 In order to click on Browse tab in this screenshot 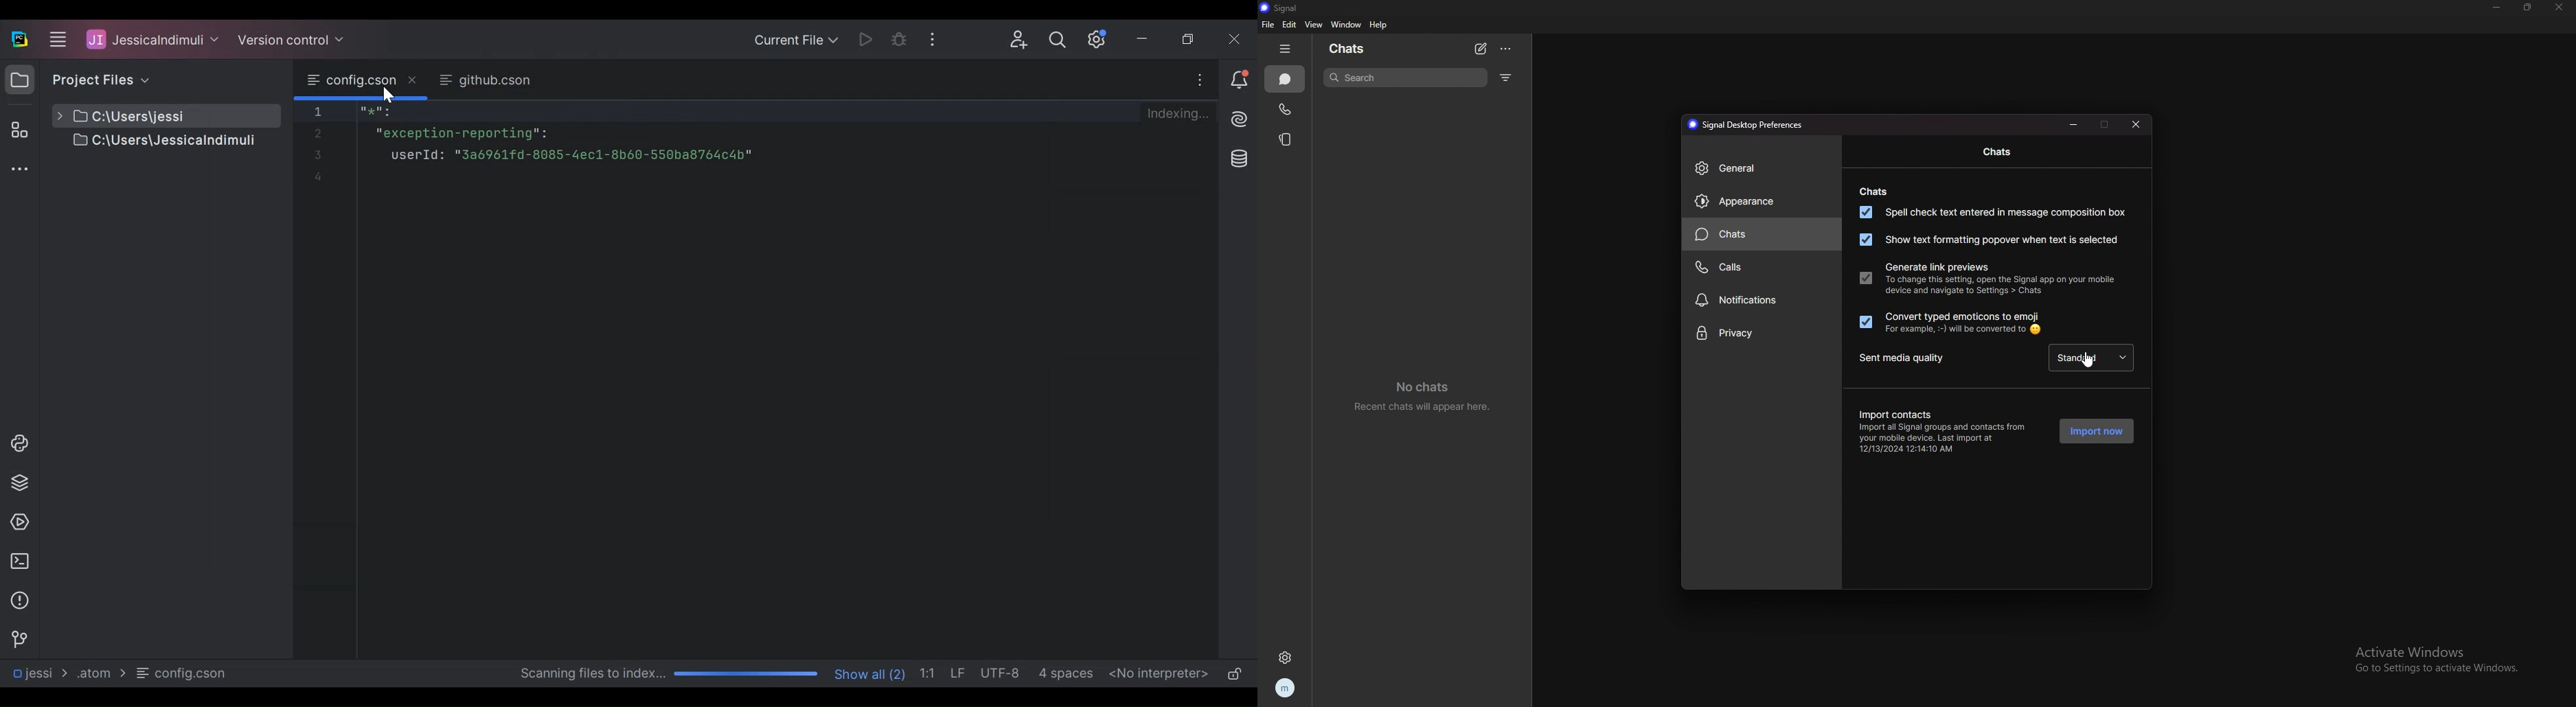, I will do `click(362, 81)`.